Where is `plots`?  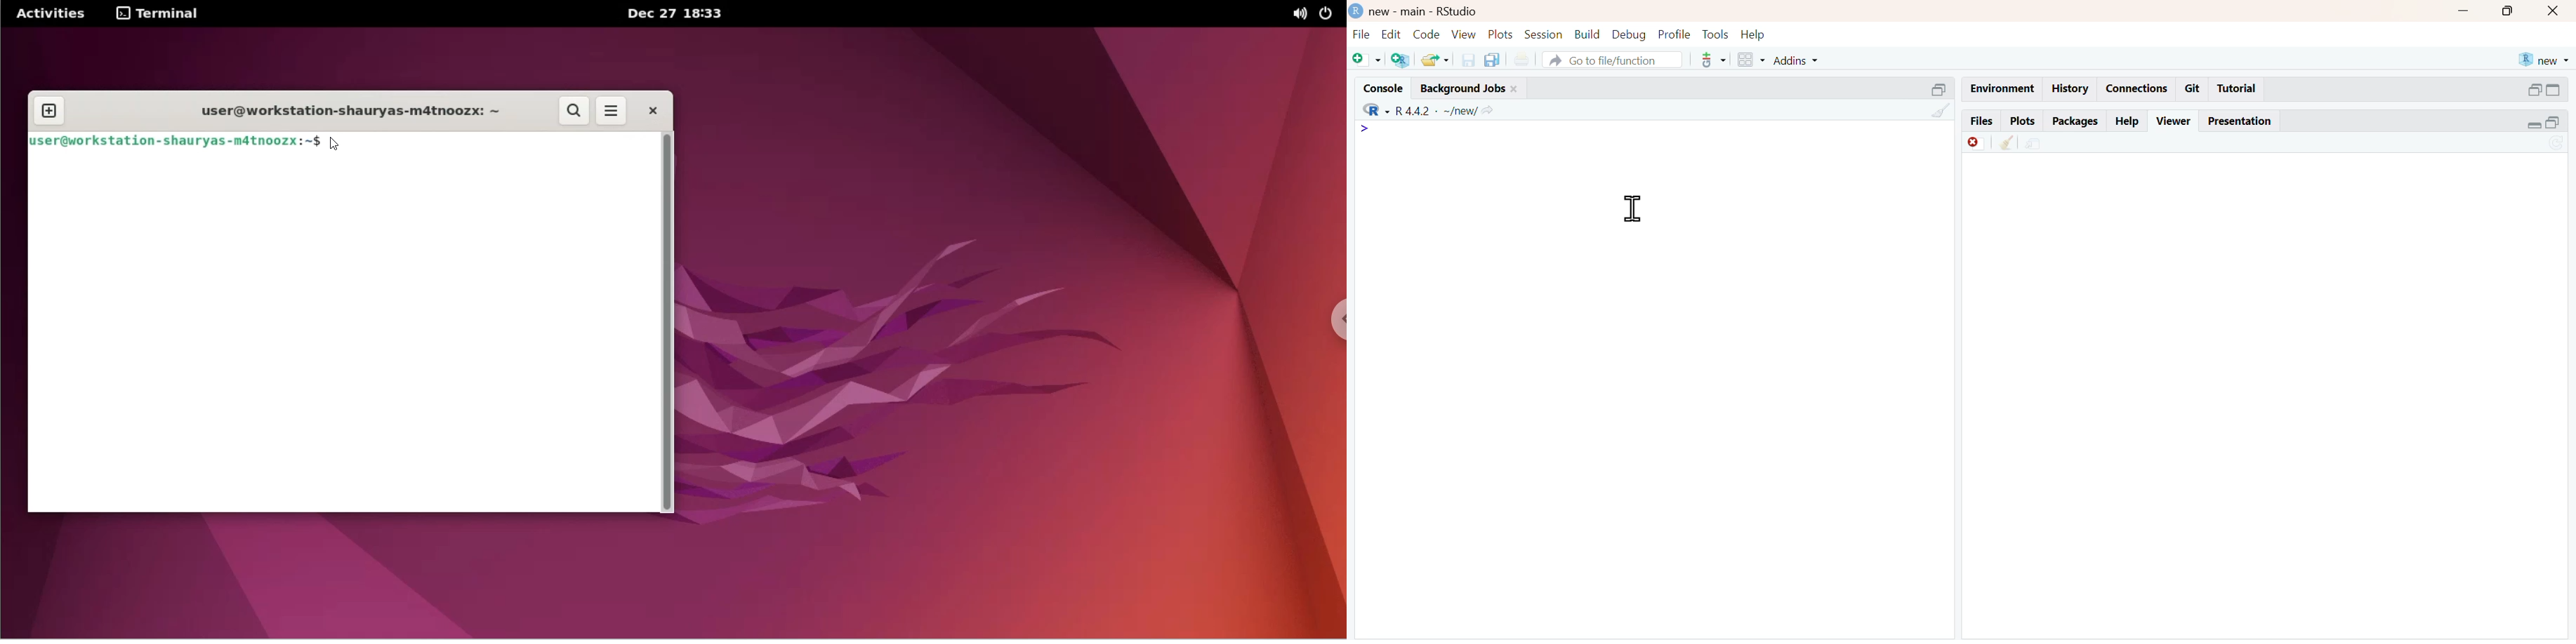 plots is located at coordinates (2024, 121).